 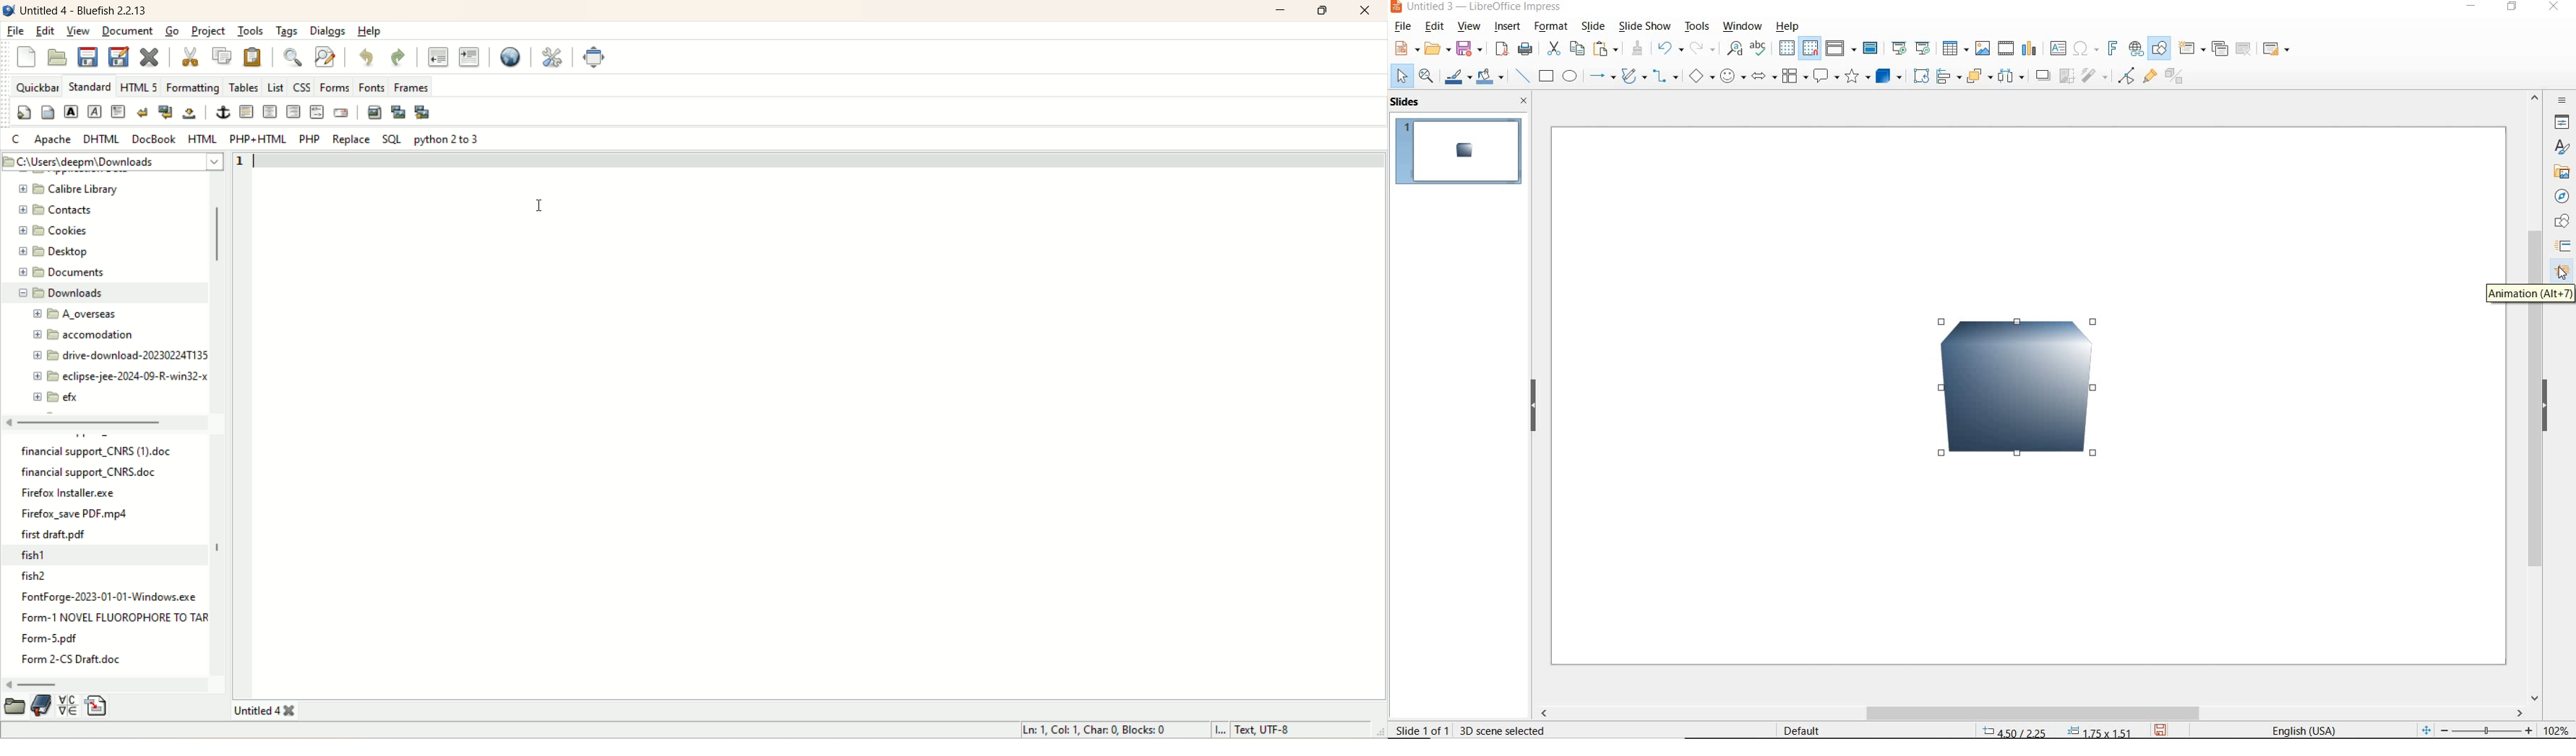 I want to click on new slide, so click(x=2192, y=50).